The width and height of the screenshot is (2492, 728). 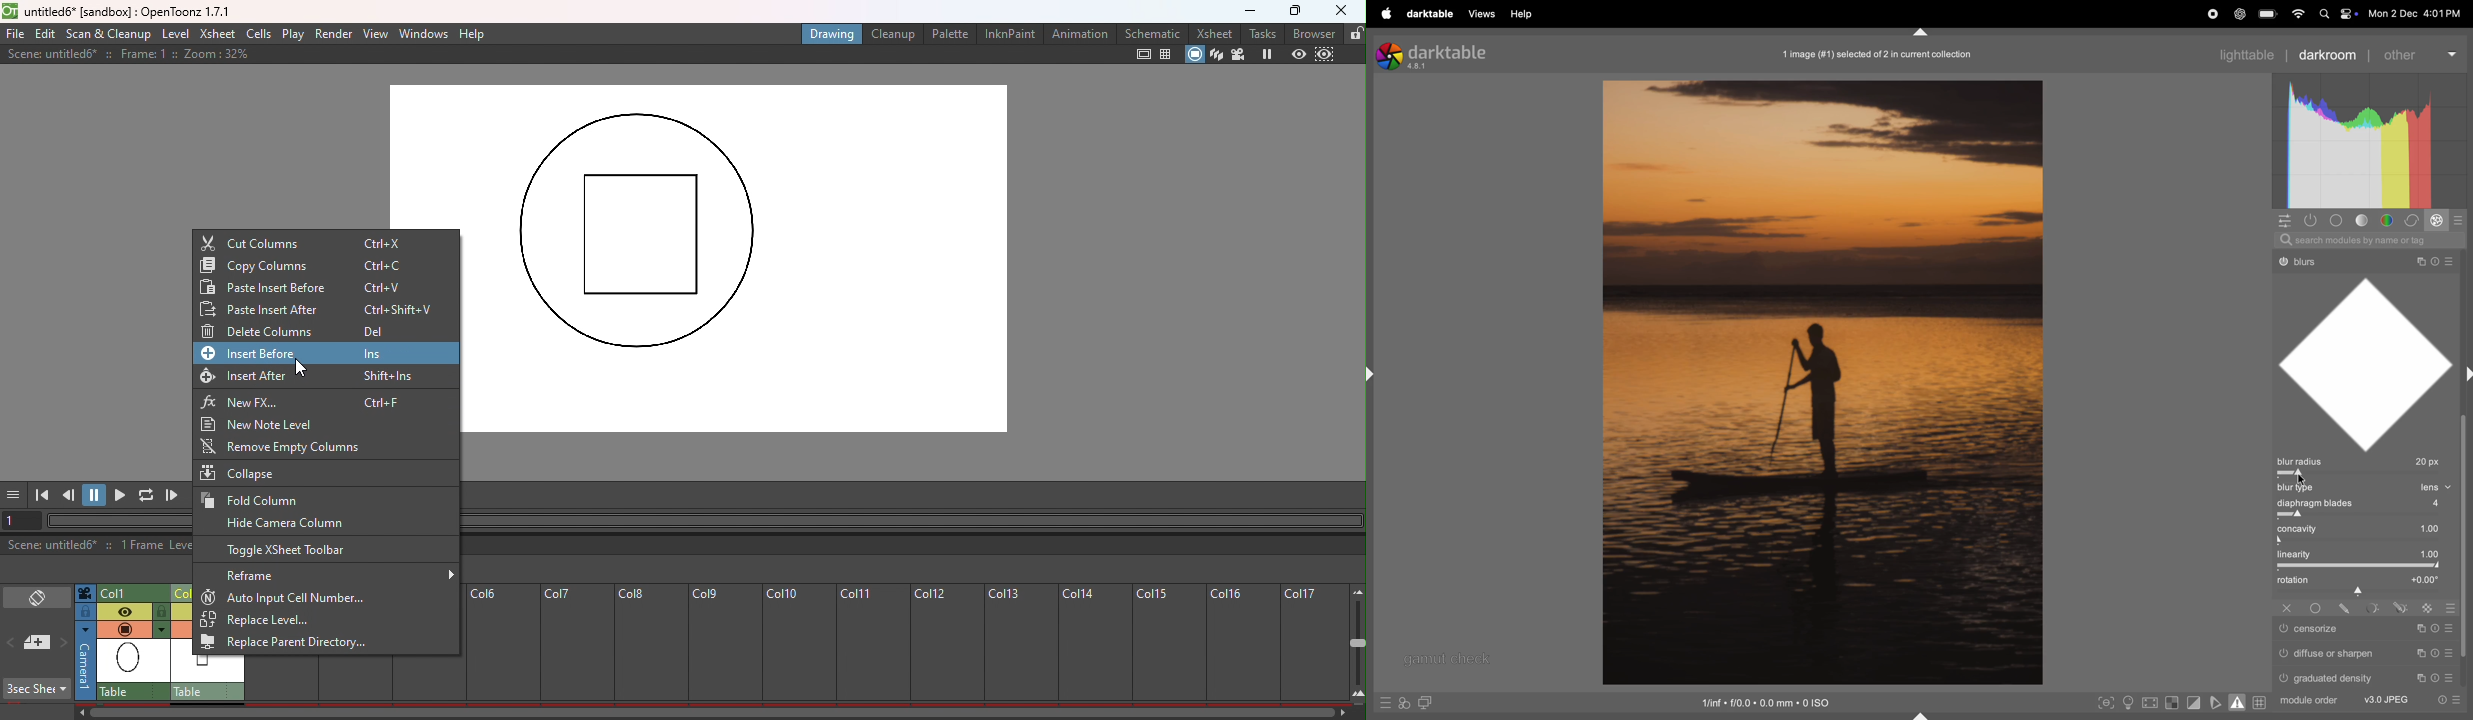 What do you see at coordinates (2127, 703) in the screenshot?
I see `toggle iso` at bounding box center [2127, 703].